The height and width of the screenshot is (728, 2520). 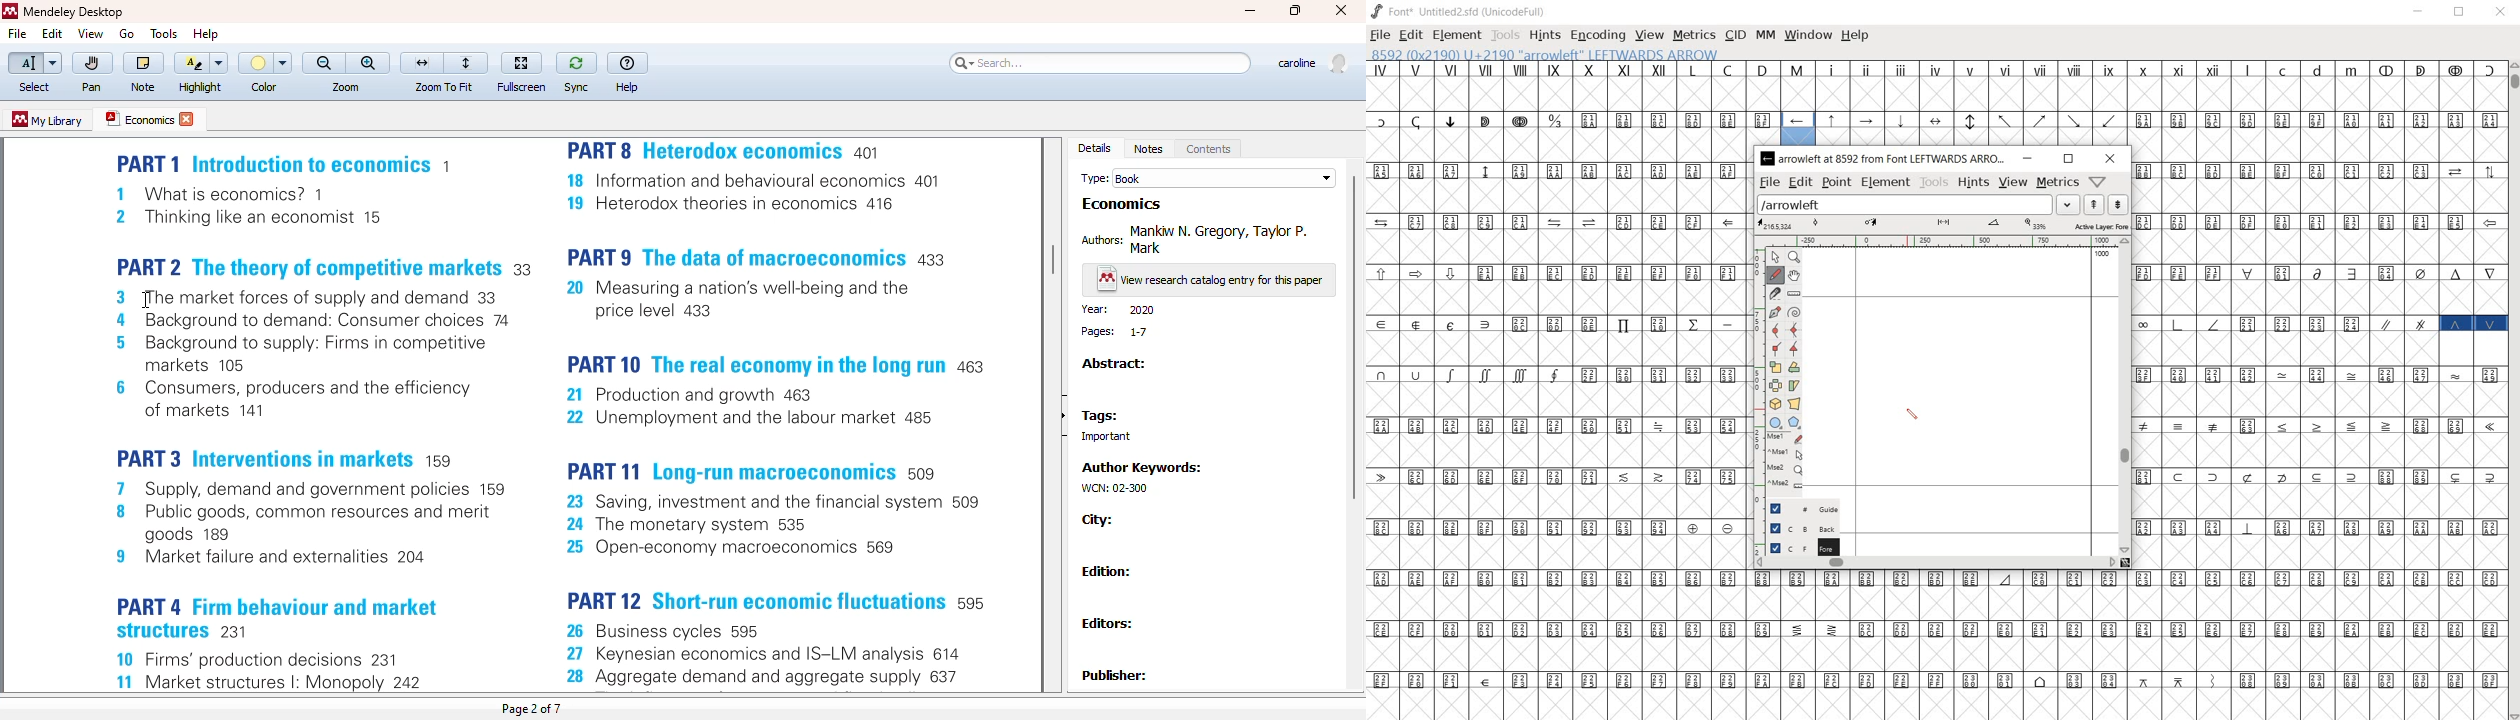 What do you see at coordinates (203, 34) in the screenshot?
I see `Help` at bounding box center [203, 34].